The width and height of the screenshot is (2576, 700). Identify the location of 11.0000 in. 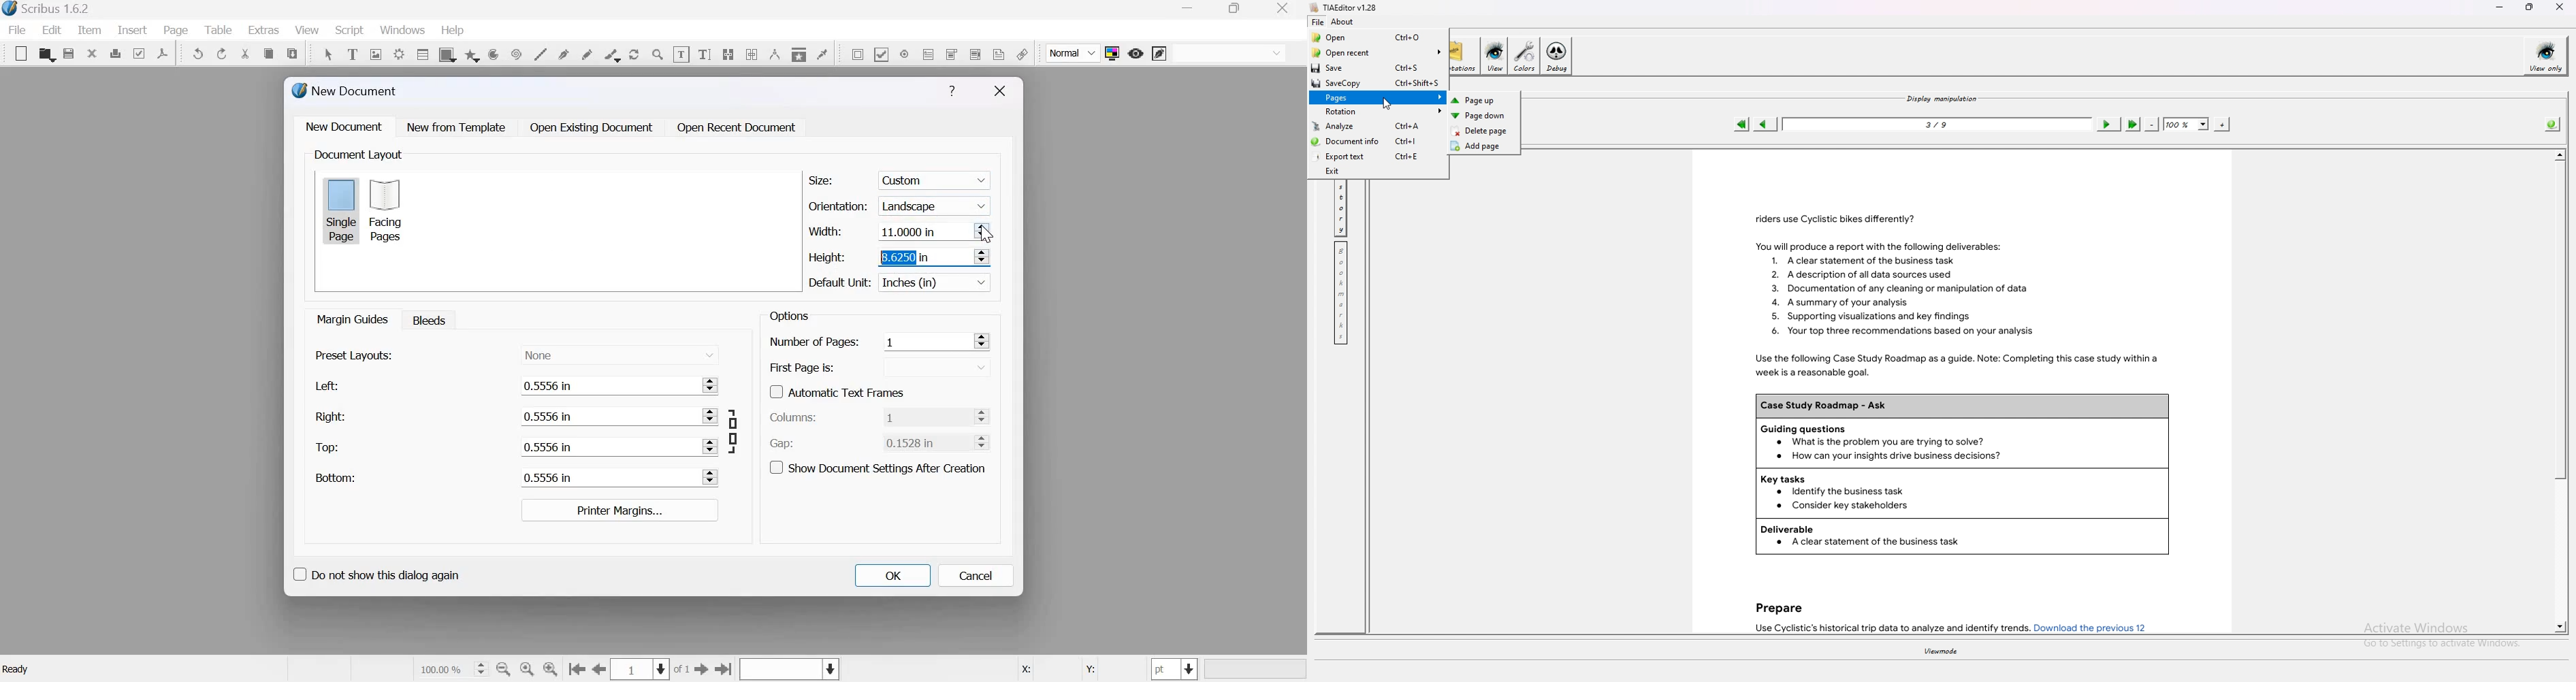
(921, 231).